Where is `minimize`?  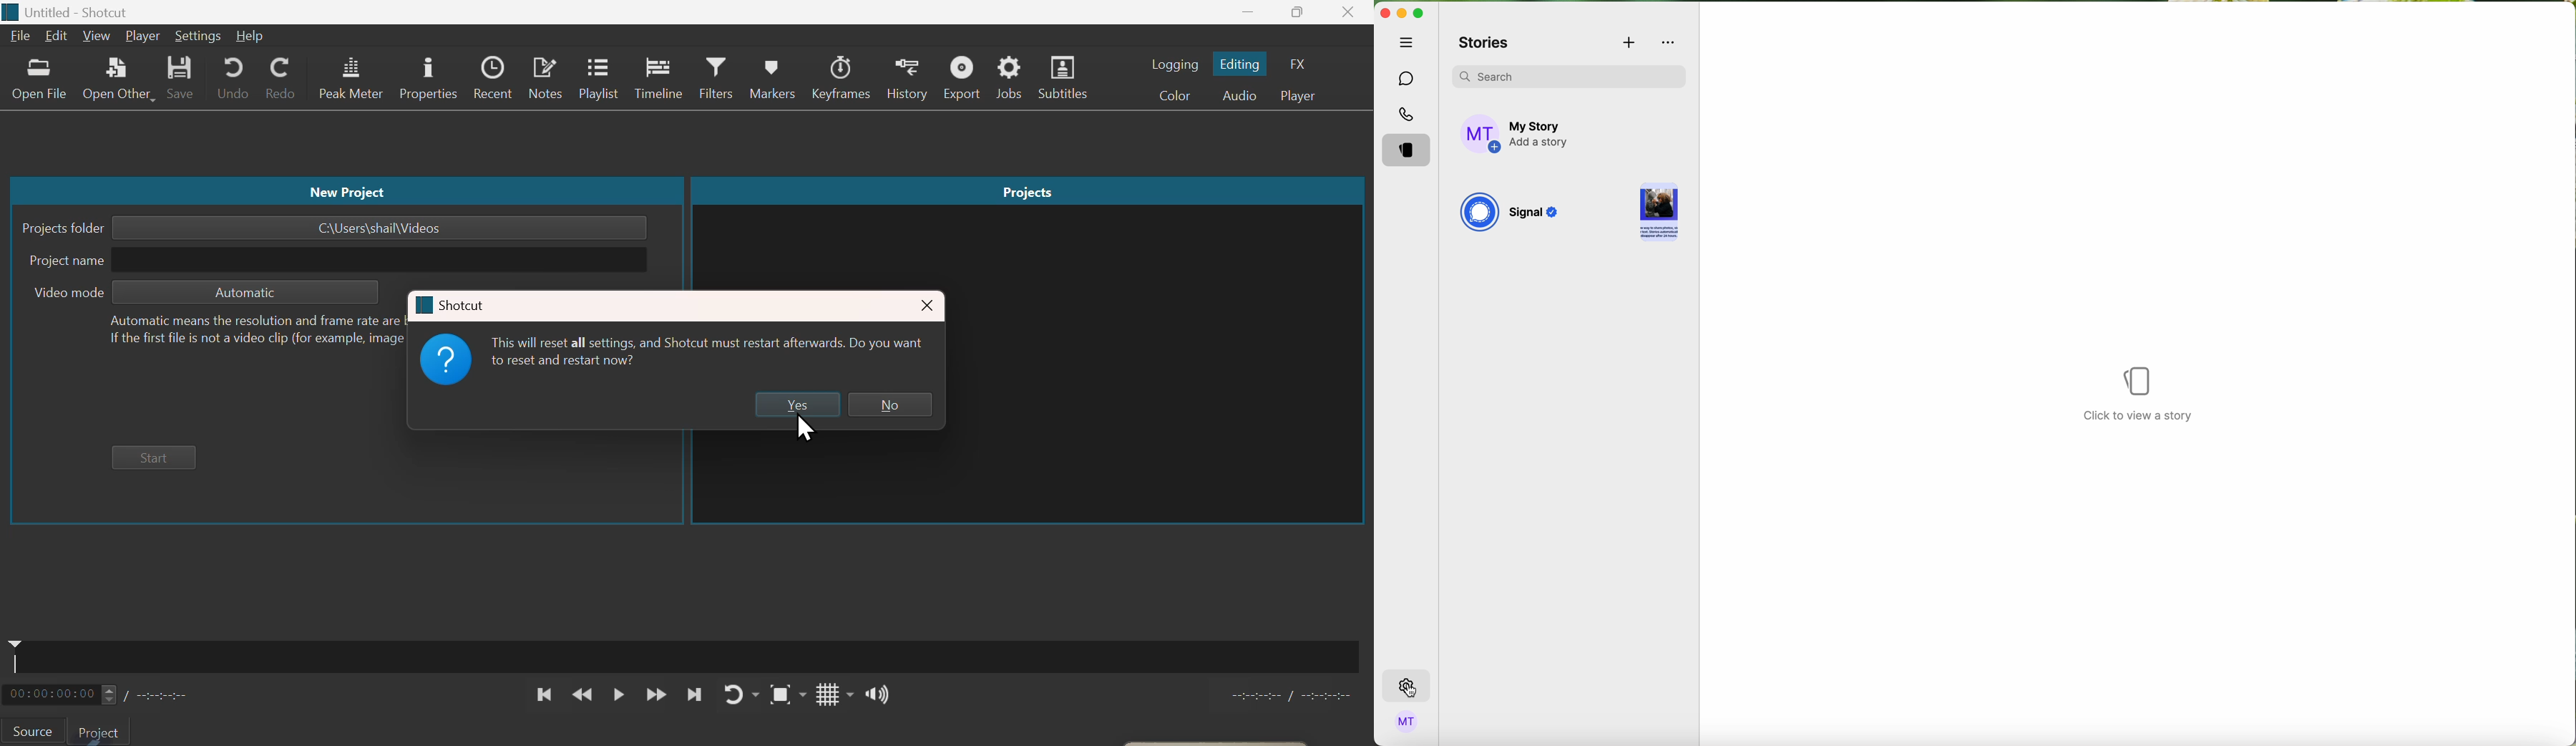
minimize is located at coordinates (1402, 14).